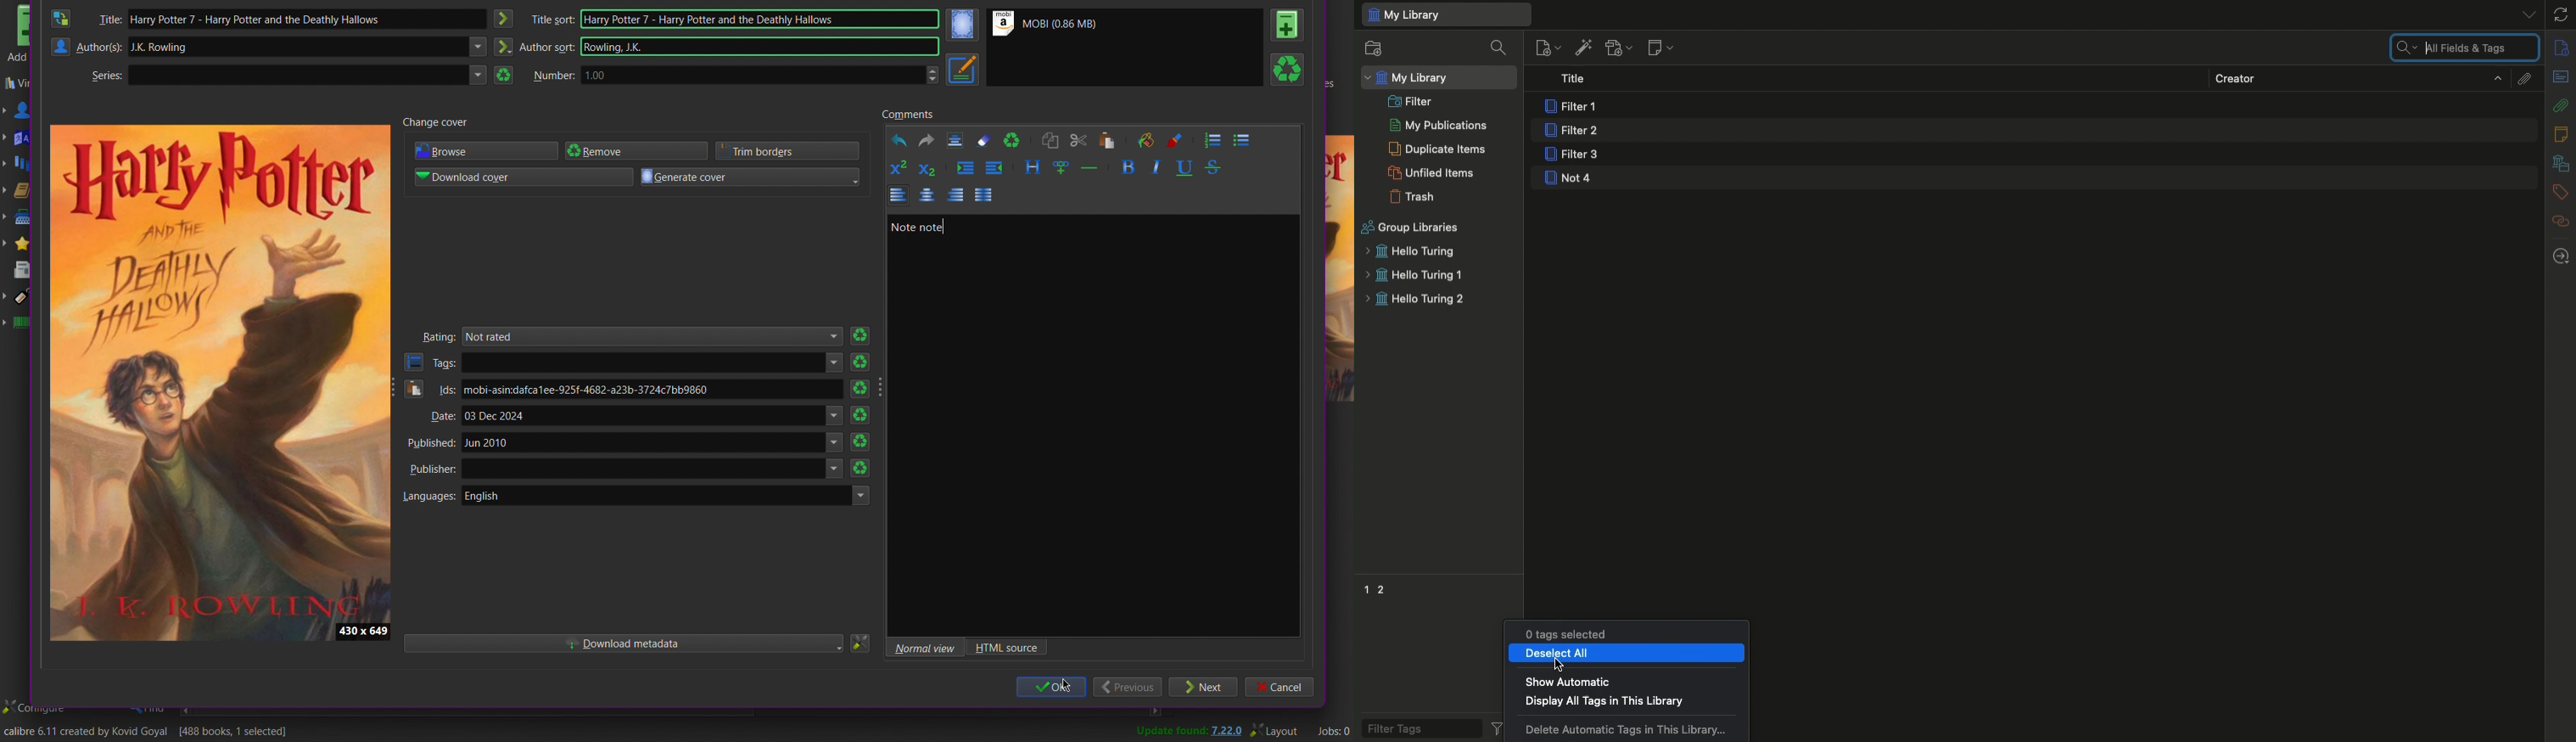 The width and height of the screenshot is (2576, 756). Describe the element at coordinates (1215, 140) in the screenshot. I see `Numbered List` at that location.